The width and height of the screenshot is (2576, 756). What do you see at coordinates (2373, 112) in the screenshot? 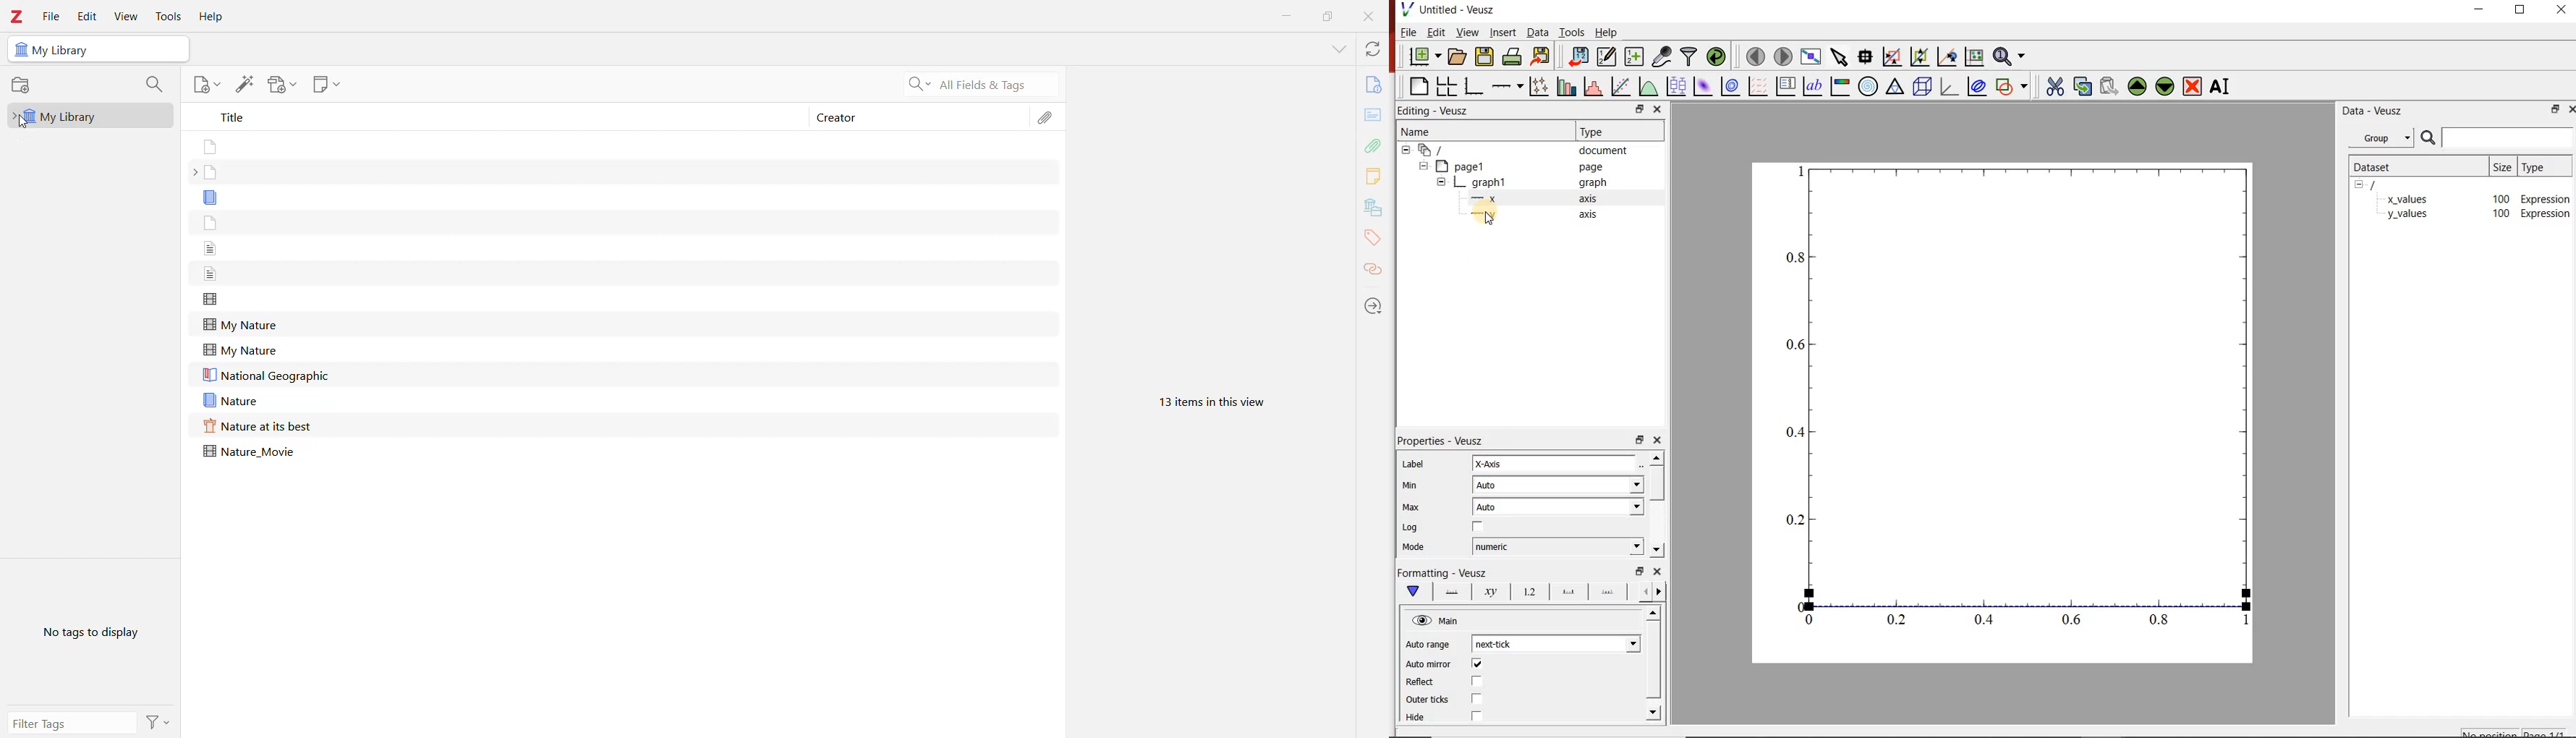
I see `data-veusz` at bounding box center [2373, 112].